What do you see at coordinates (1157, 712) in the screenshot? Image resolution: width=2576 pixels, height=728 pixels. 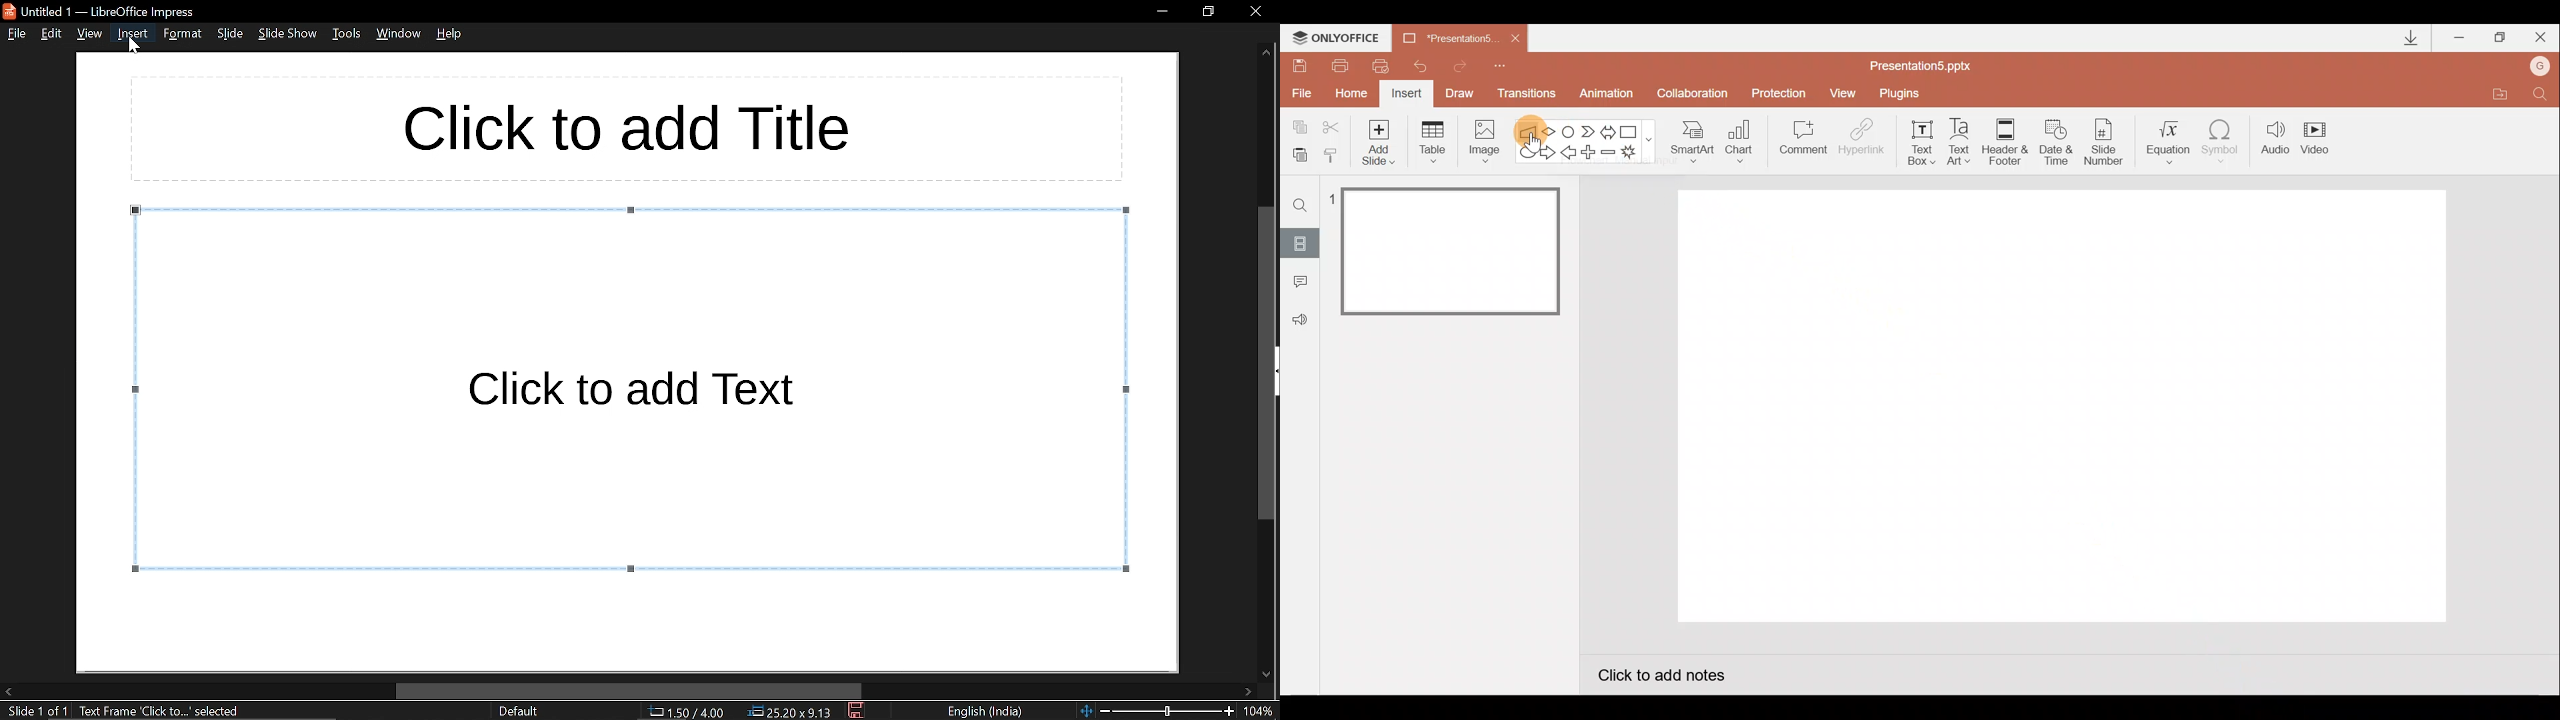 I see `zoom change` at bounding box center [1157, 712].